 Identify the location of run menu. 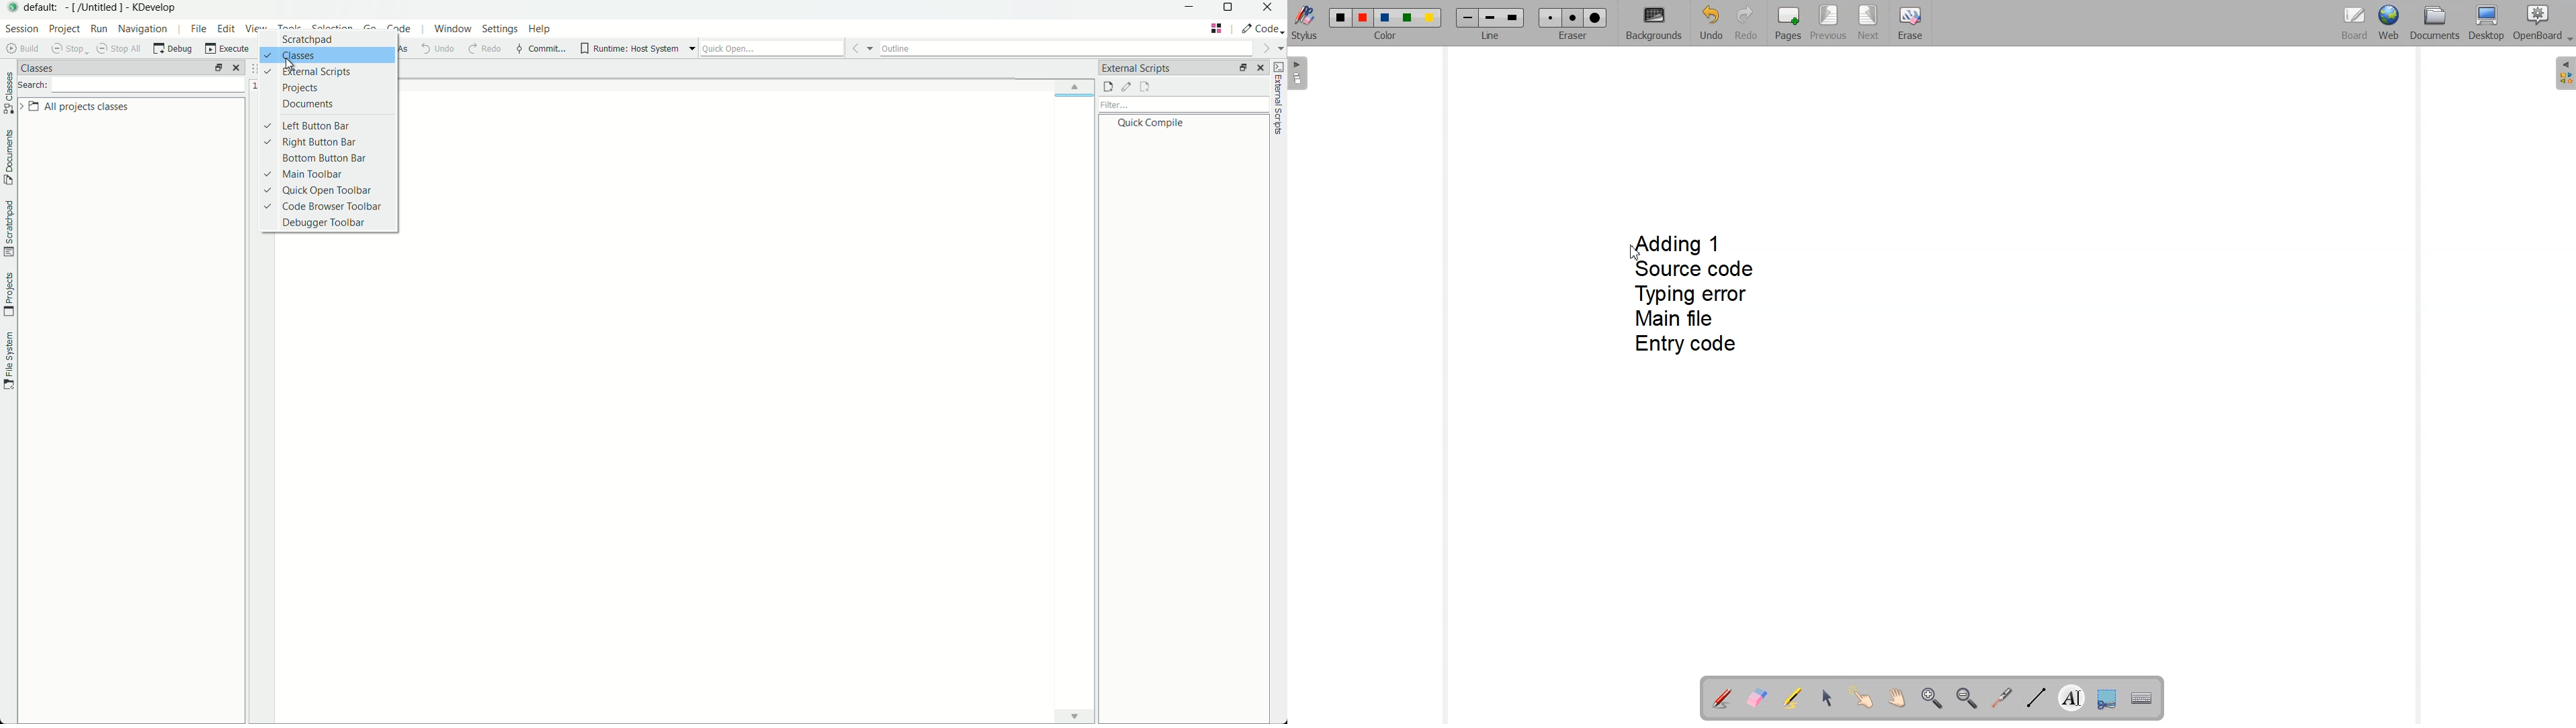
(97, 27).